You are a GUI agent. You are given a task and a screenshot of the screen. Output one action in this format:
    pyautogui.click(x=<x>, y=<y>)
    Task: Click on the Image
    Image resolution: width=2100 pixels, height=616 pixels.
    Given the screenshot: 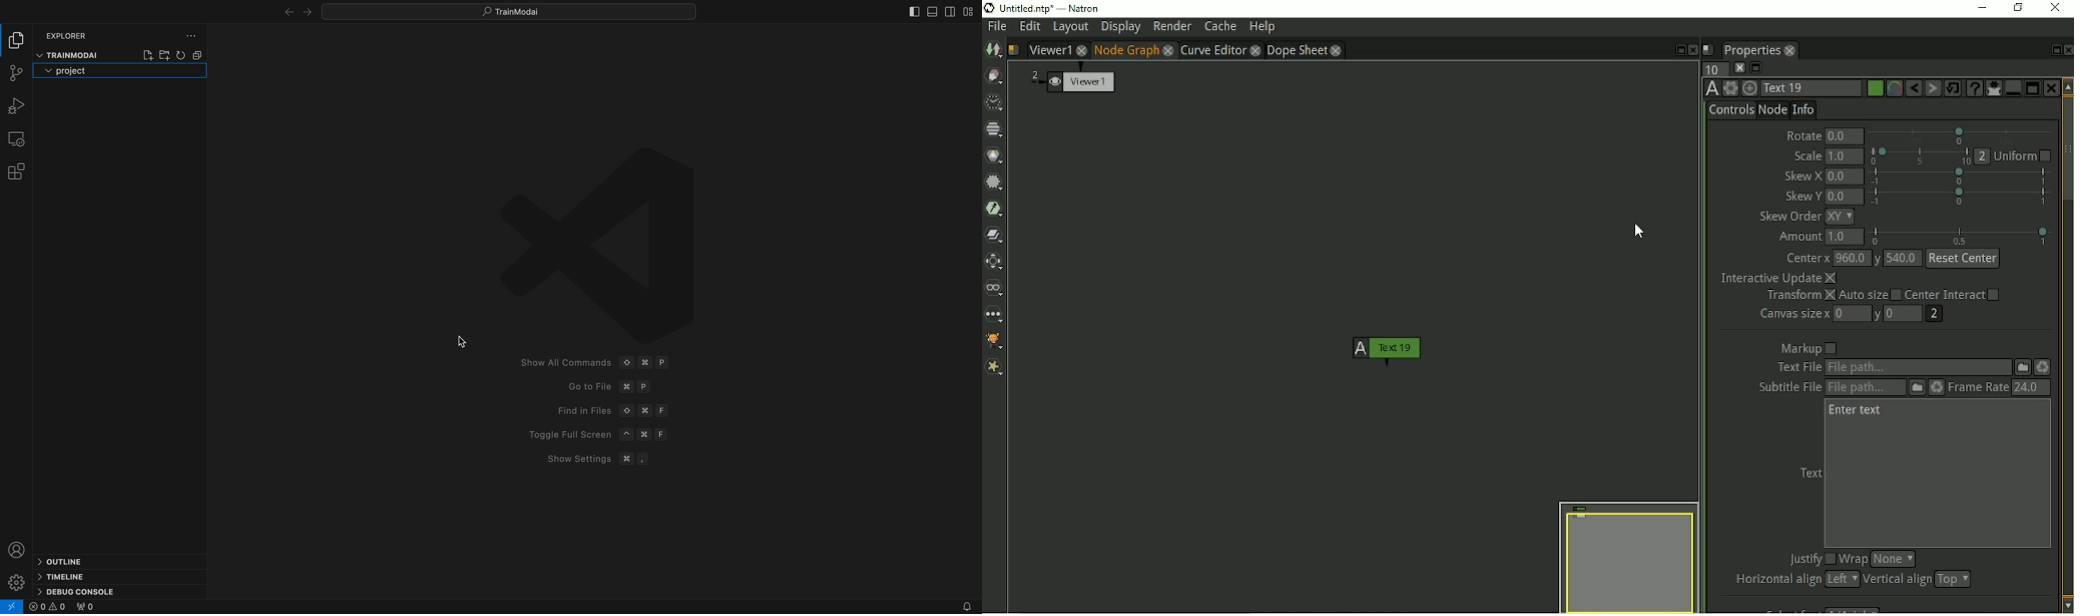 What is the action you would take?
    pyautogui.click(x=993, y=50)
    